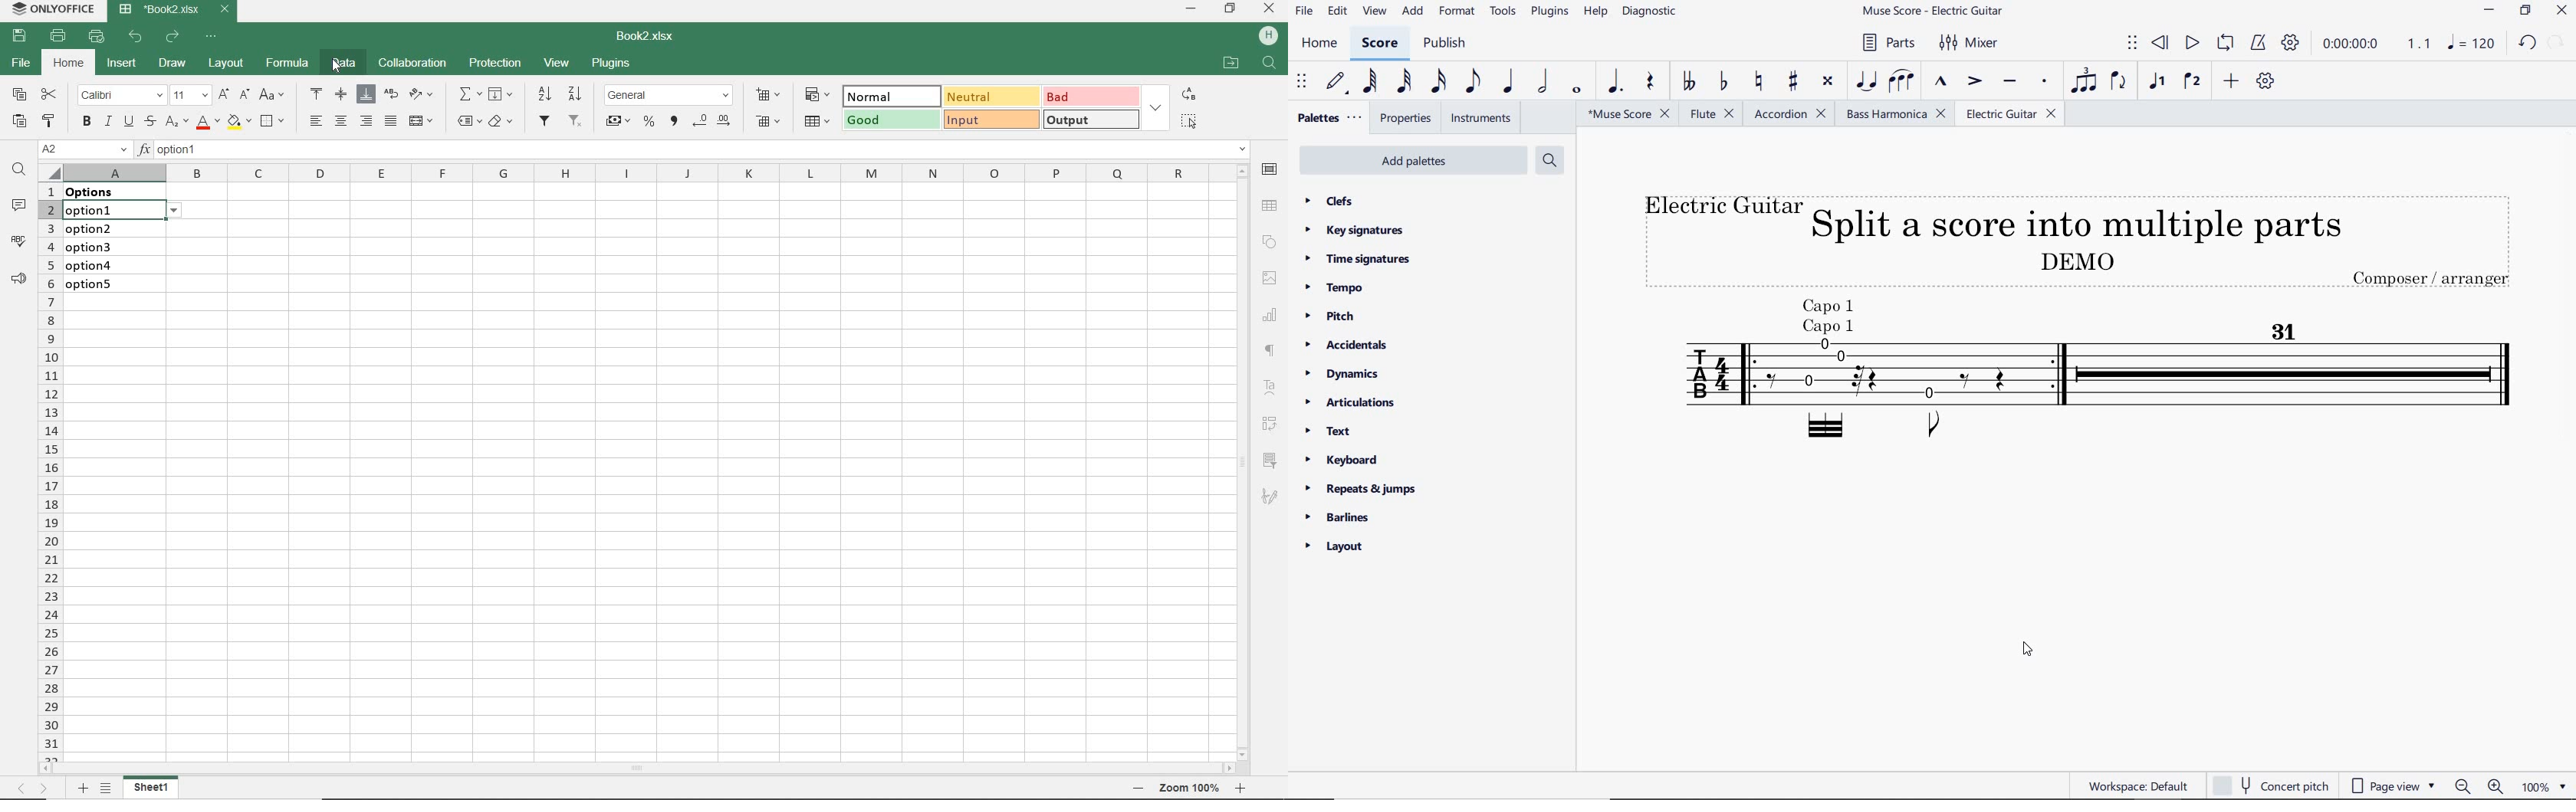  Describe the element at coordinates (421, 96) in the screenshot. I see `ORIENTATION` at that location.